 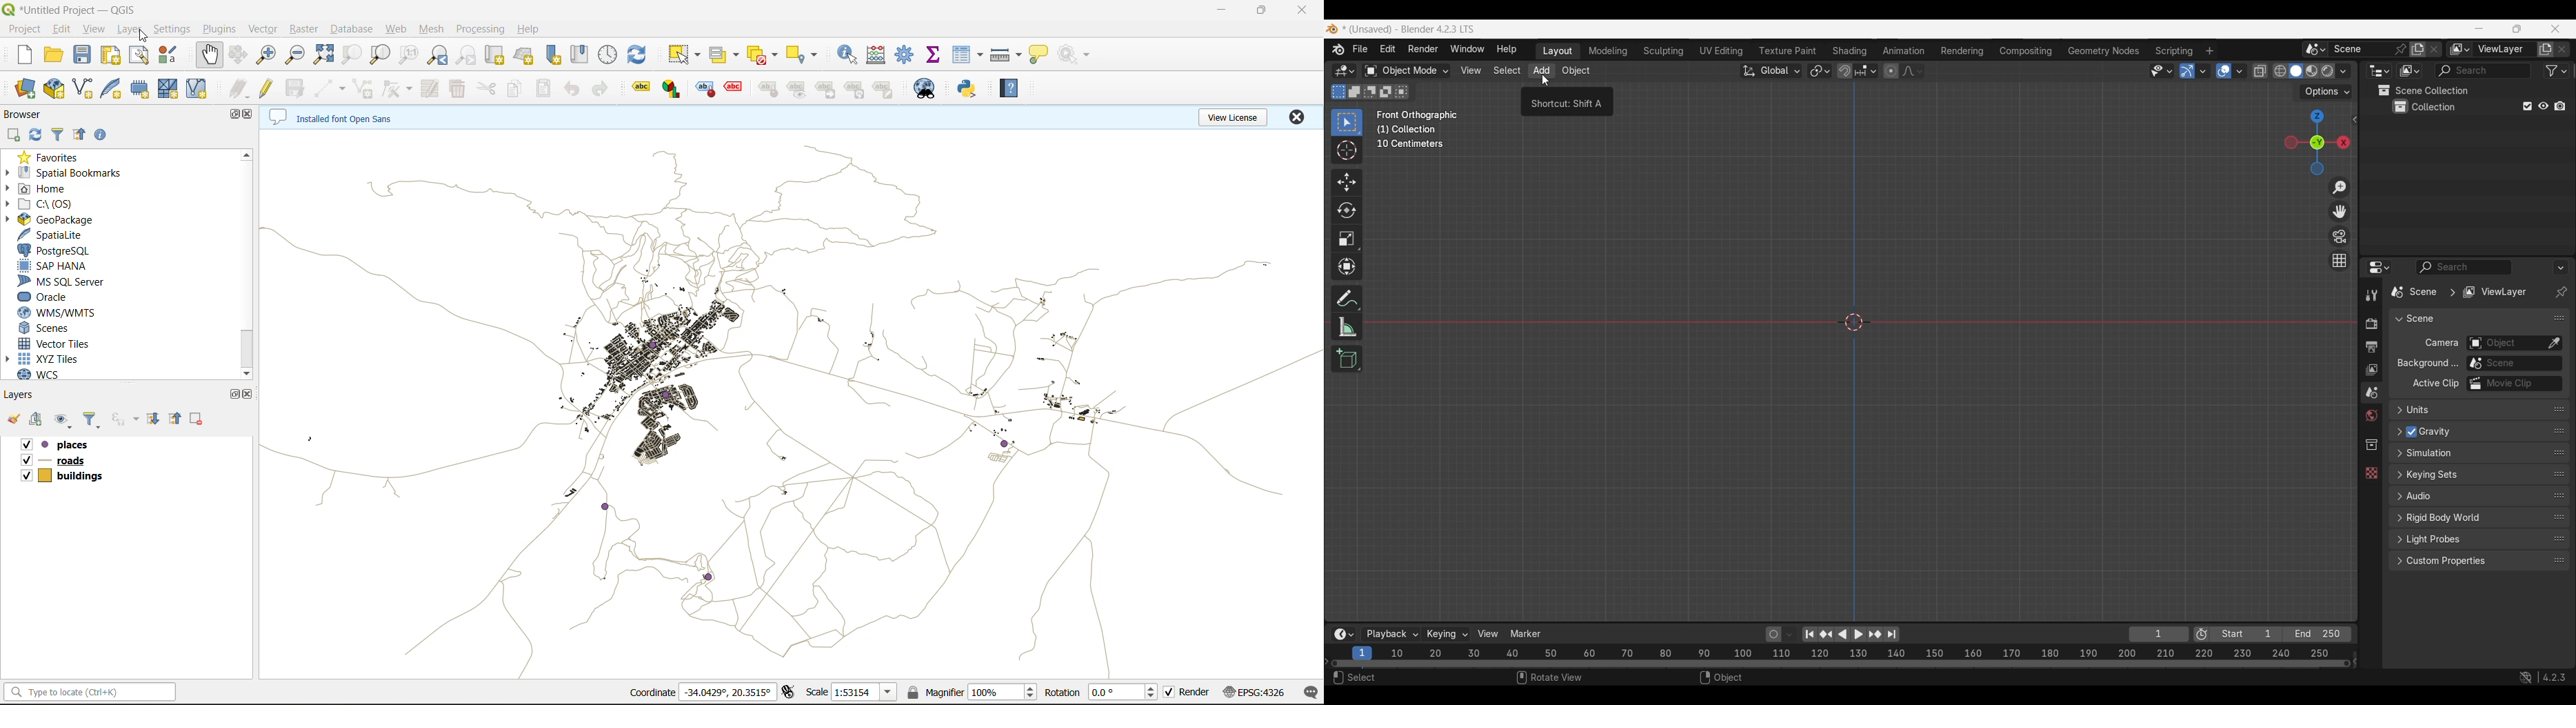 What do you see at coordinates (2224, 71) in the screenshot?
I see `Show overlay` at bounding box center [2224, 71].